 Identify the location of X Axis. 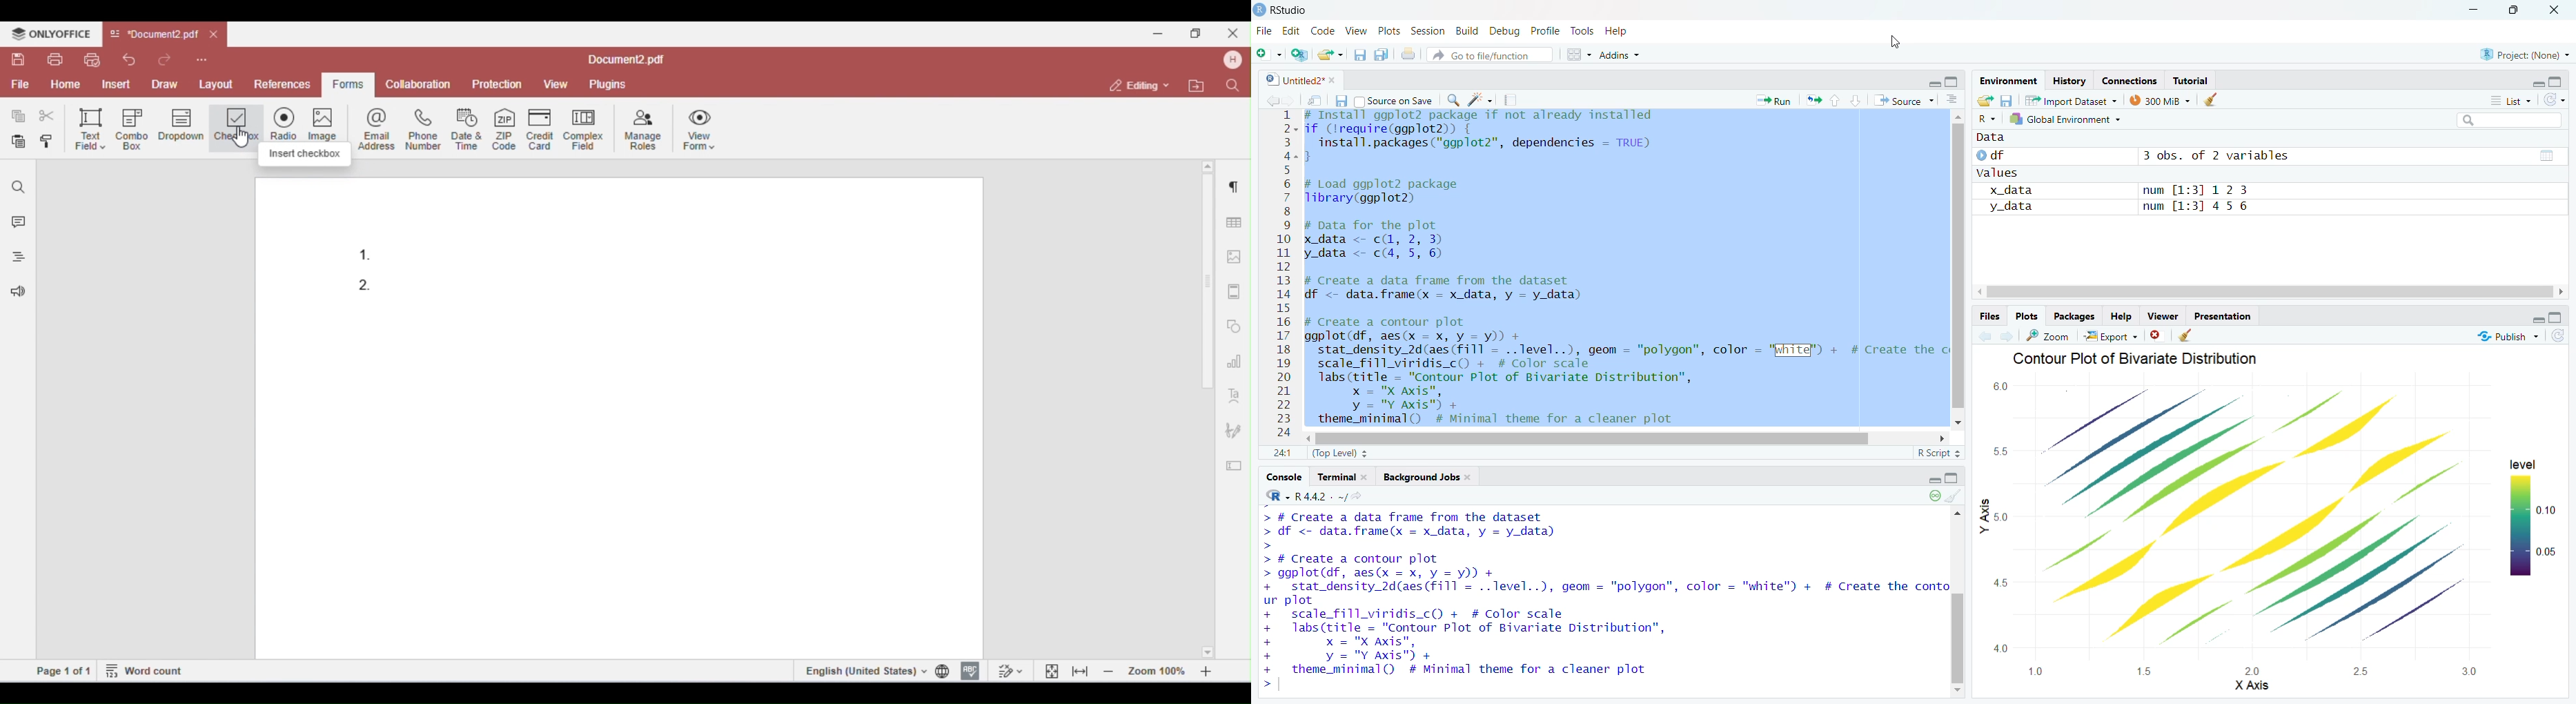
(2251, 690).